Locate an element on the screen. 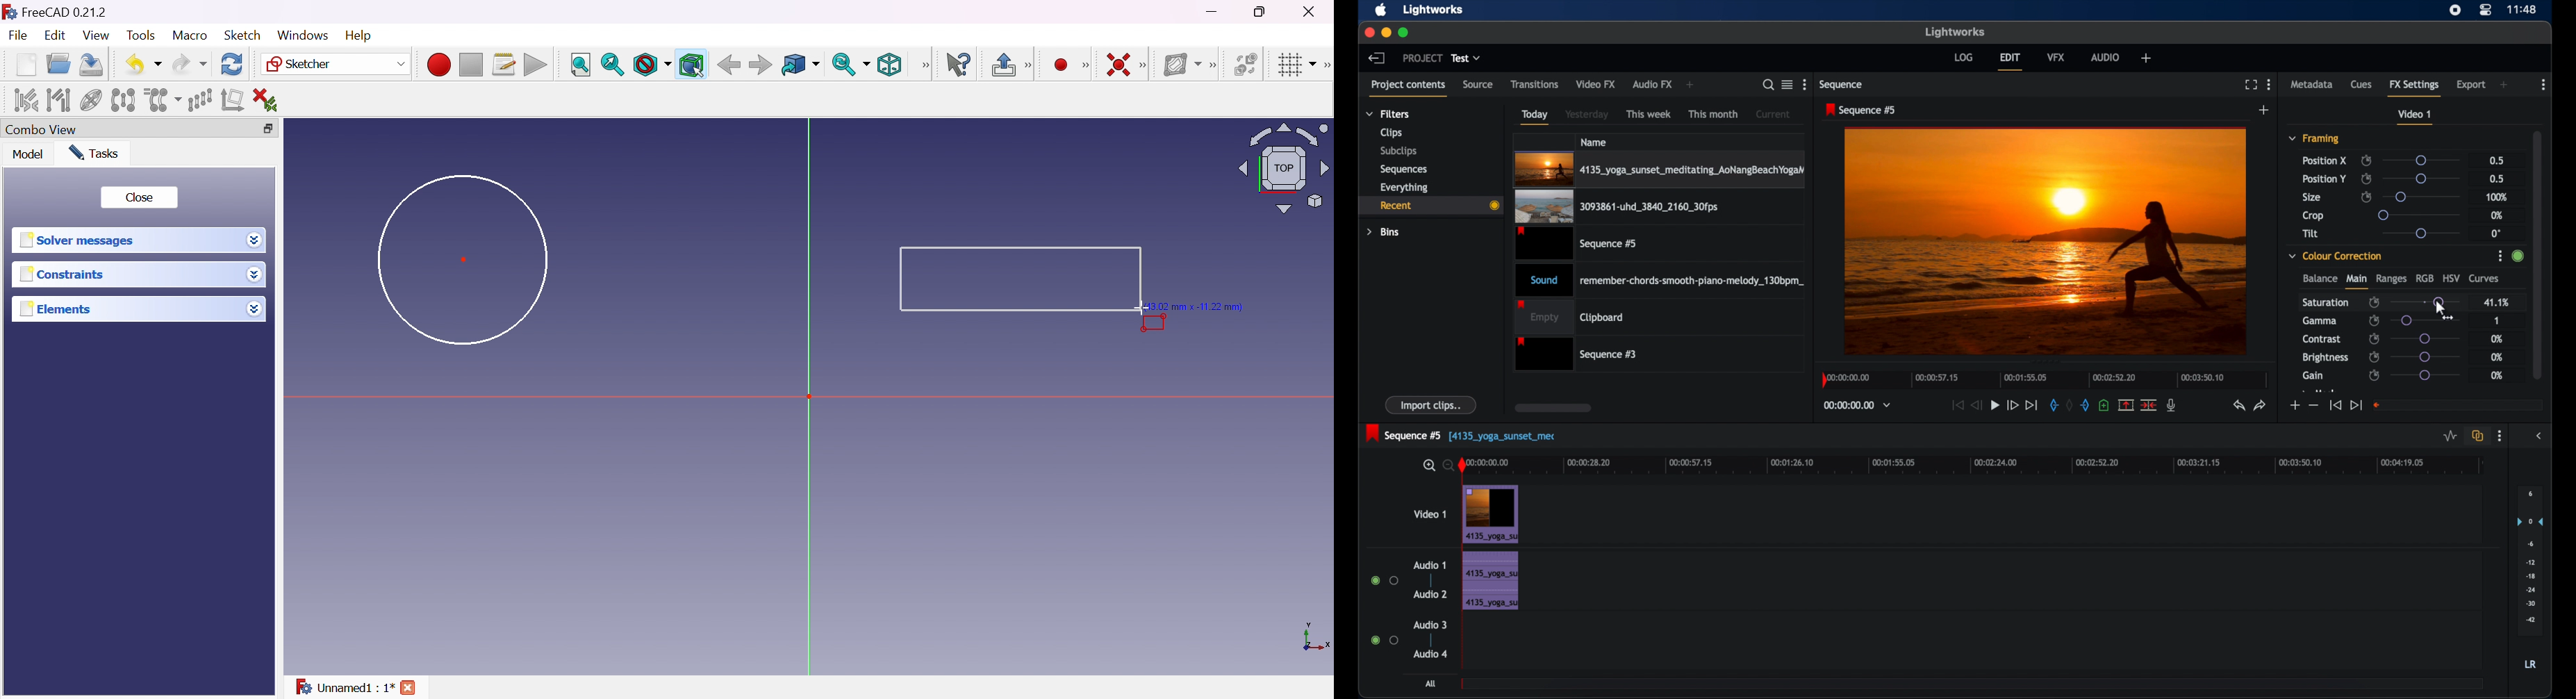 The width and height of the screenshot is (2576, 700). toggle auto track sync is located at coordinates (2476, 435).